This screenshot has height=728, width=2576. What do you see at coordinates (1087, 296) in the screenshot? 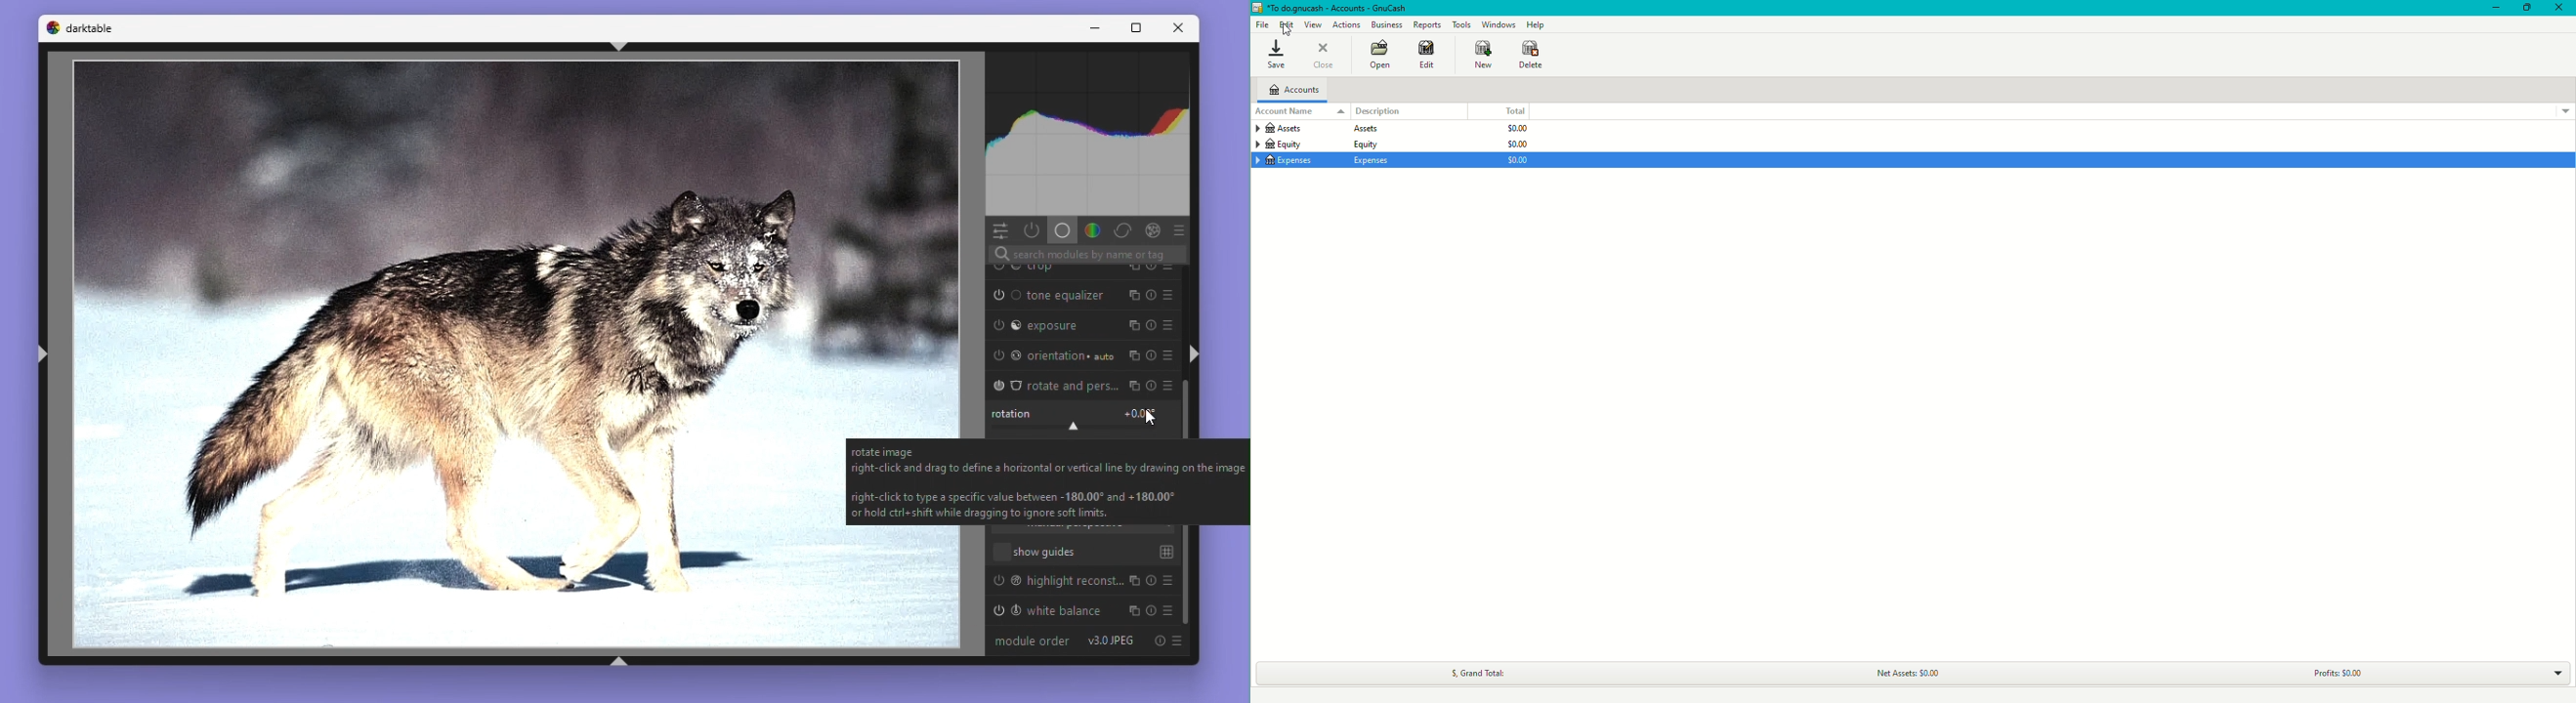
I see `tone equalizer` at bounding box center [1087, 296].